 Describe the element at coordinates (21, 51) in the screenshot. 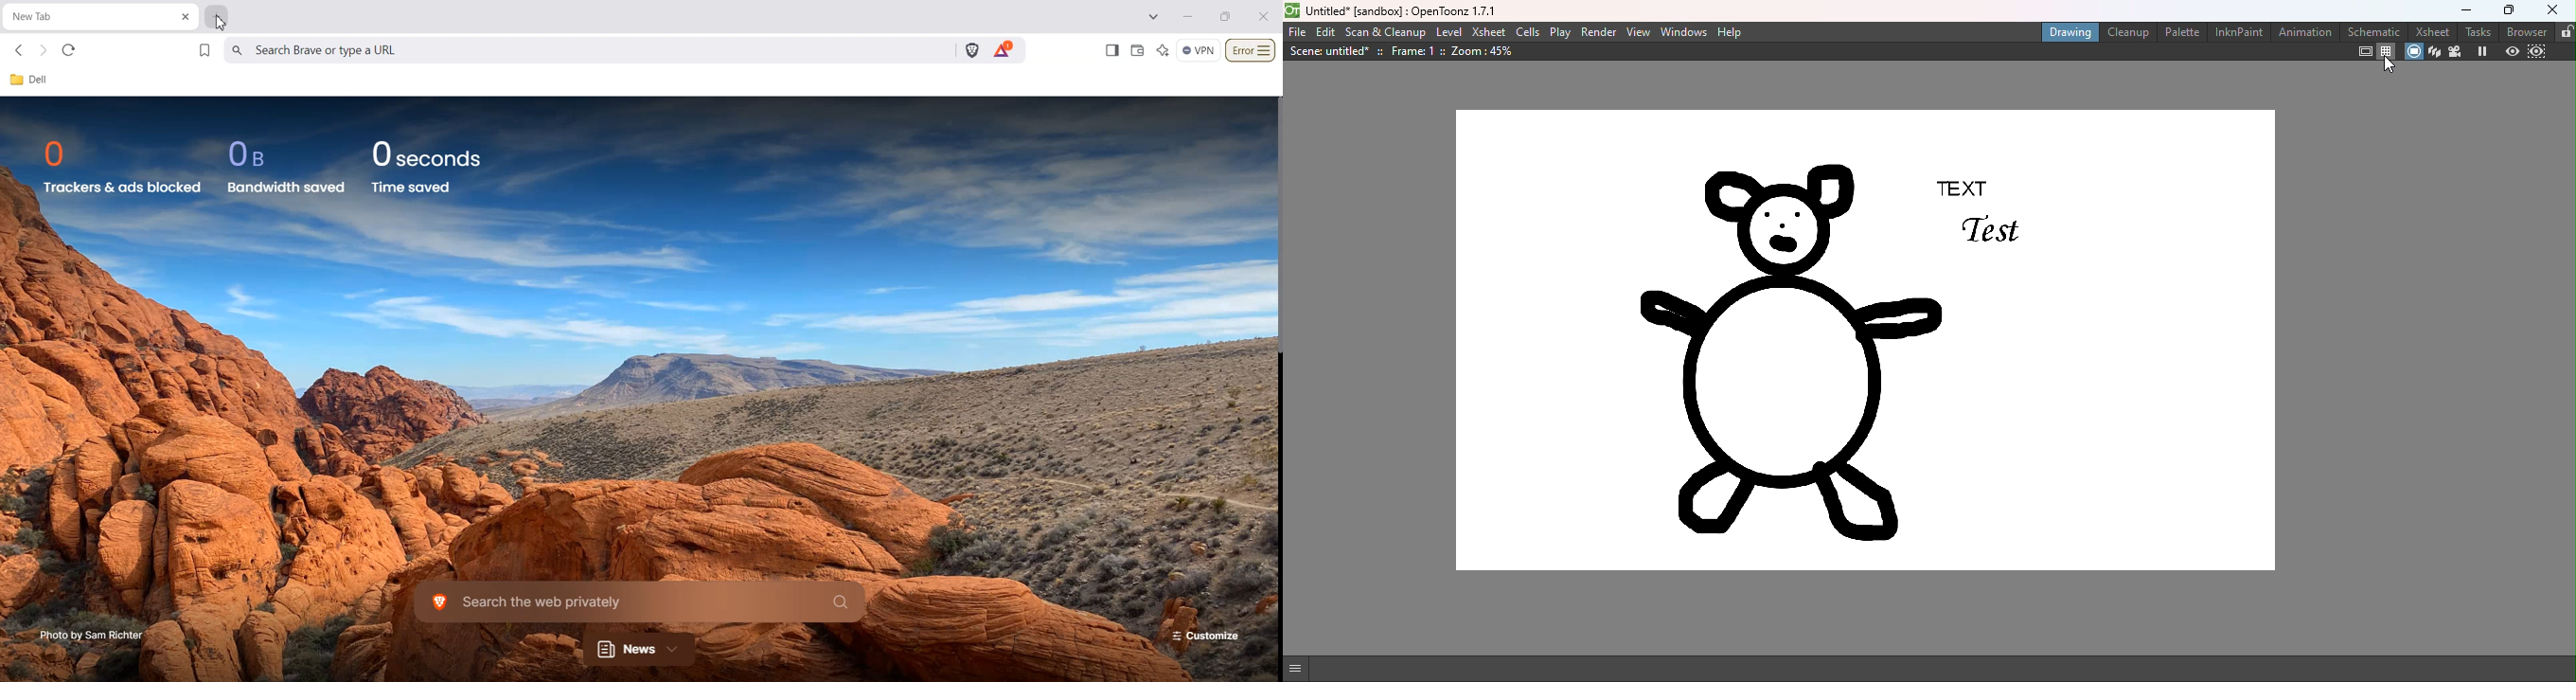

I see `Back` at that location.